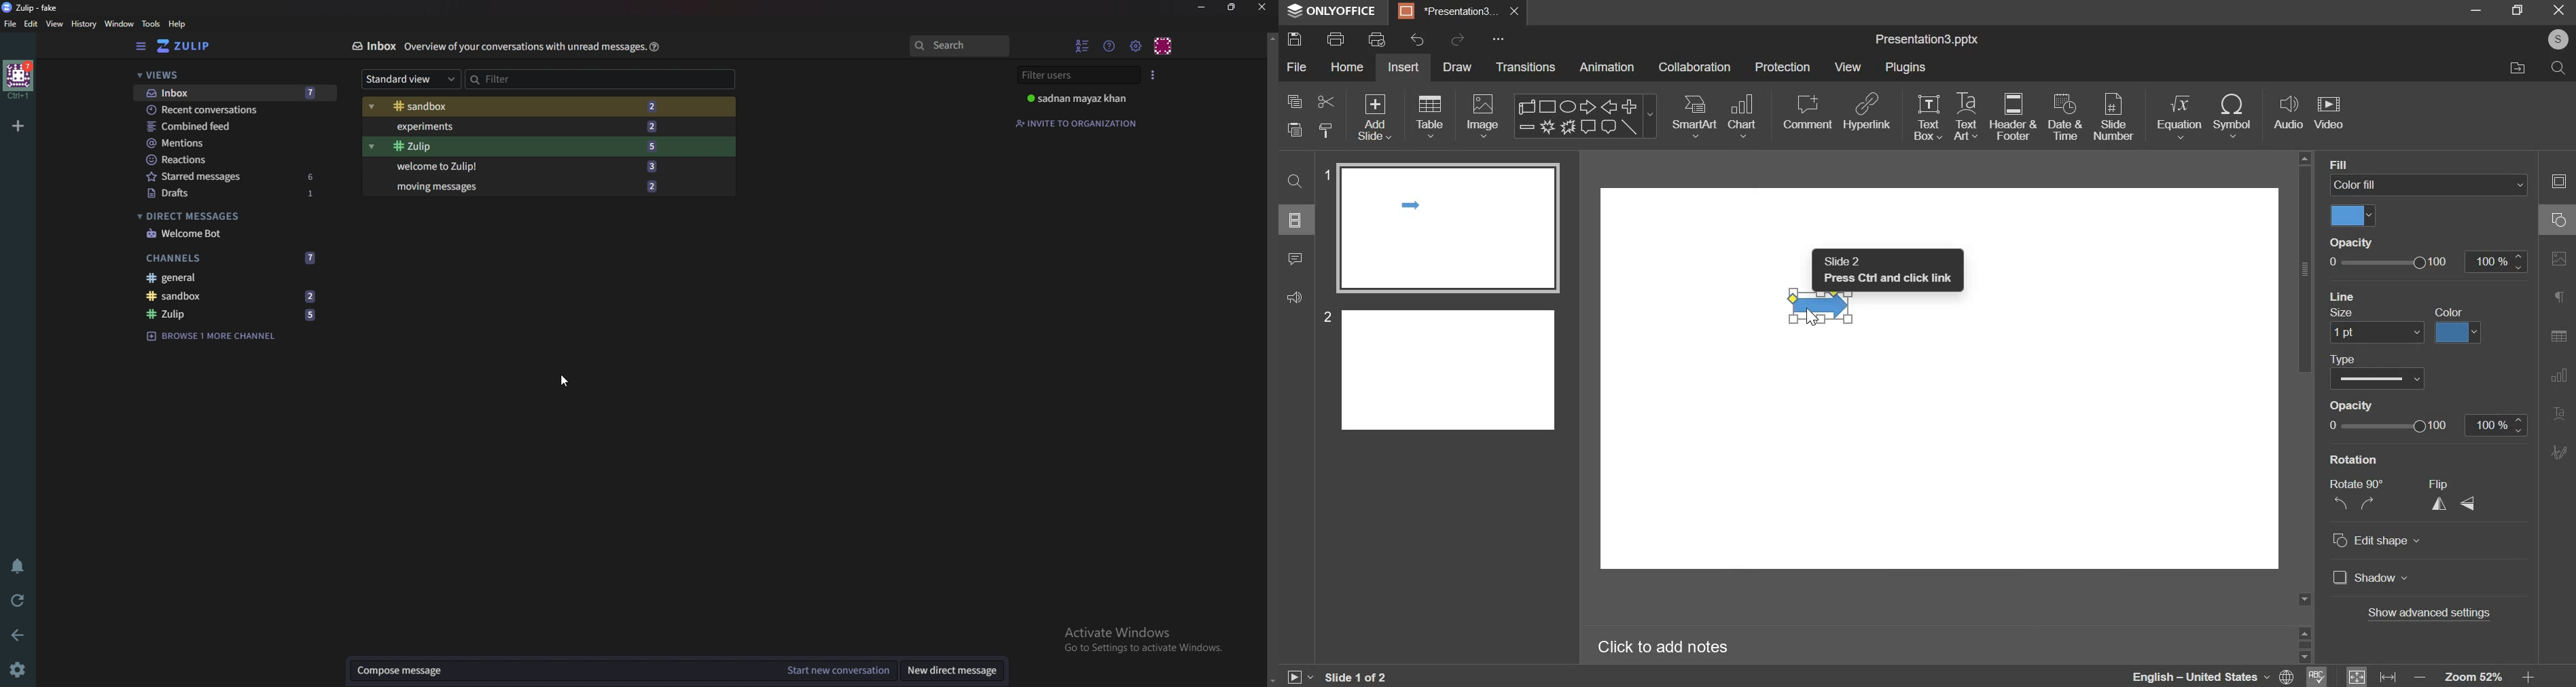 The height and width of the screenshot is (700, 2576). What do you see at coordinates (1606, 67) in the screenshot?
I see `animation` at bounding box center [1606, 67].